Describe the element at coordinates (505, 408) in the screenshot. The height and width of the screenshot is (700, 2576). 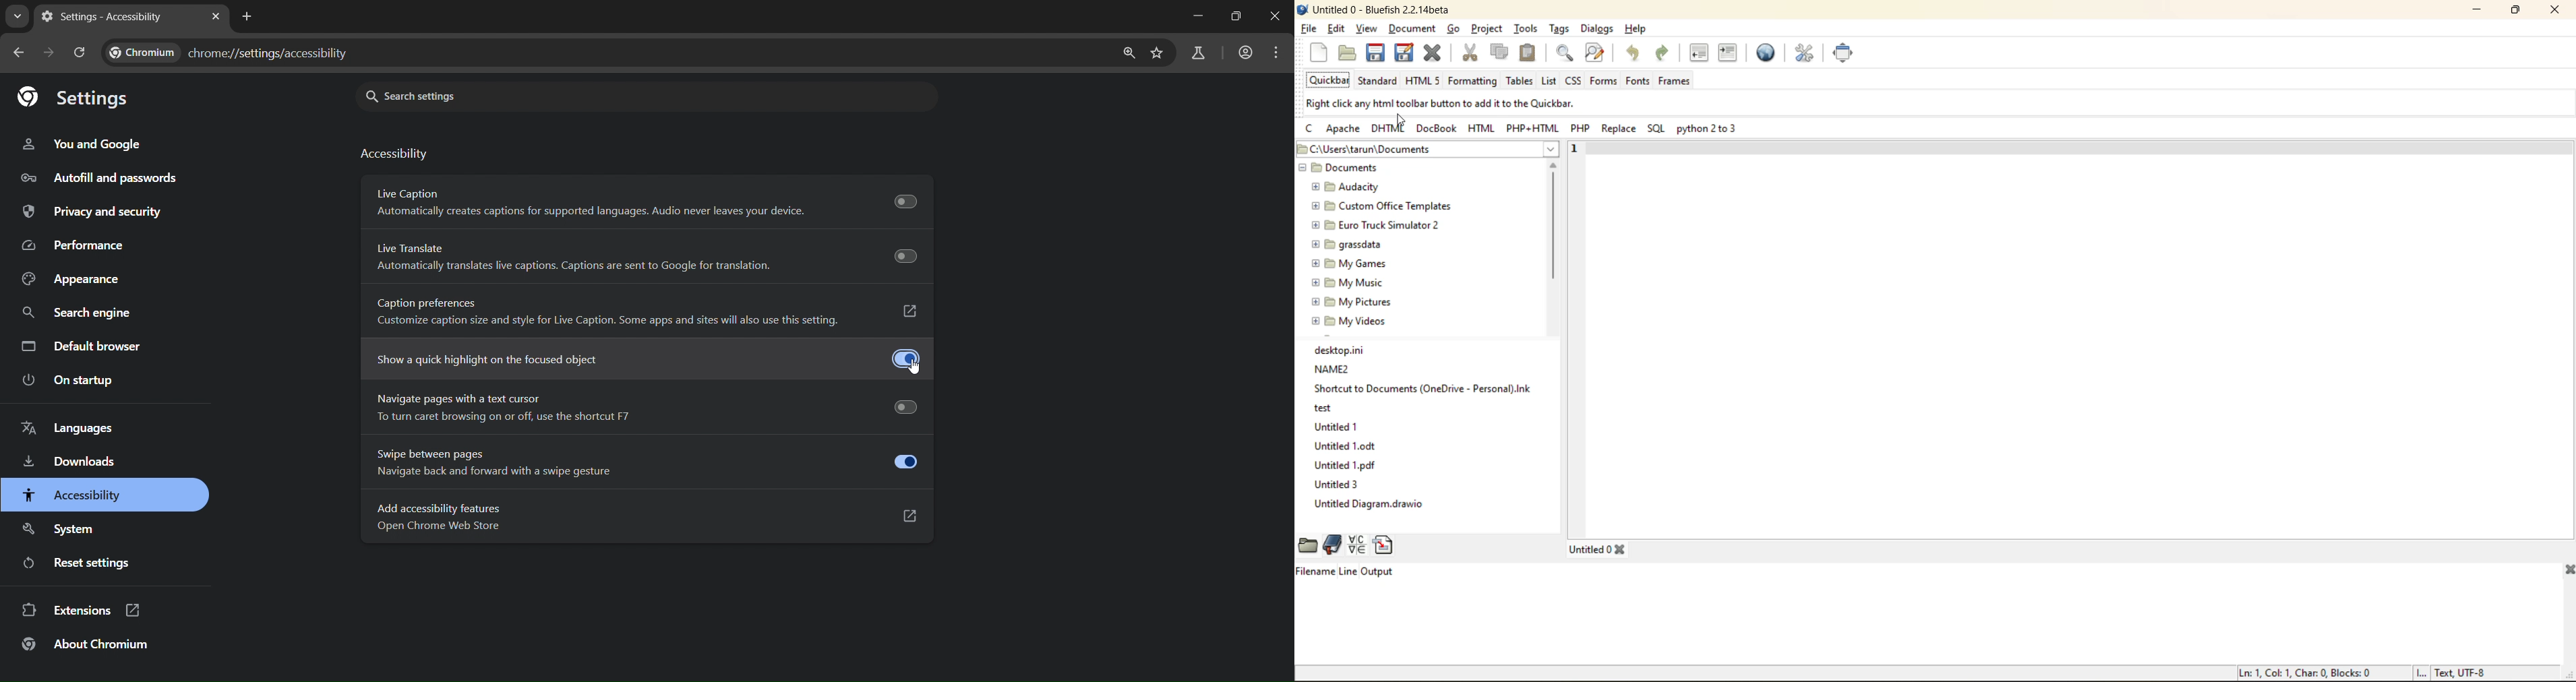
I see `navigate pages with text cursor` at that location.